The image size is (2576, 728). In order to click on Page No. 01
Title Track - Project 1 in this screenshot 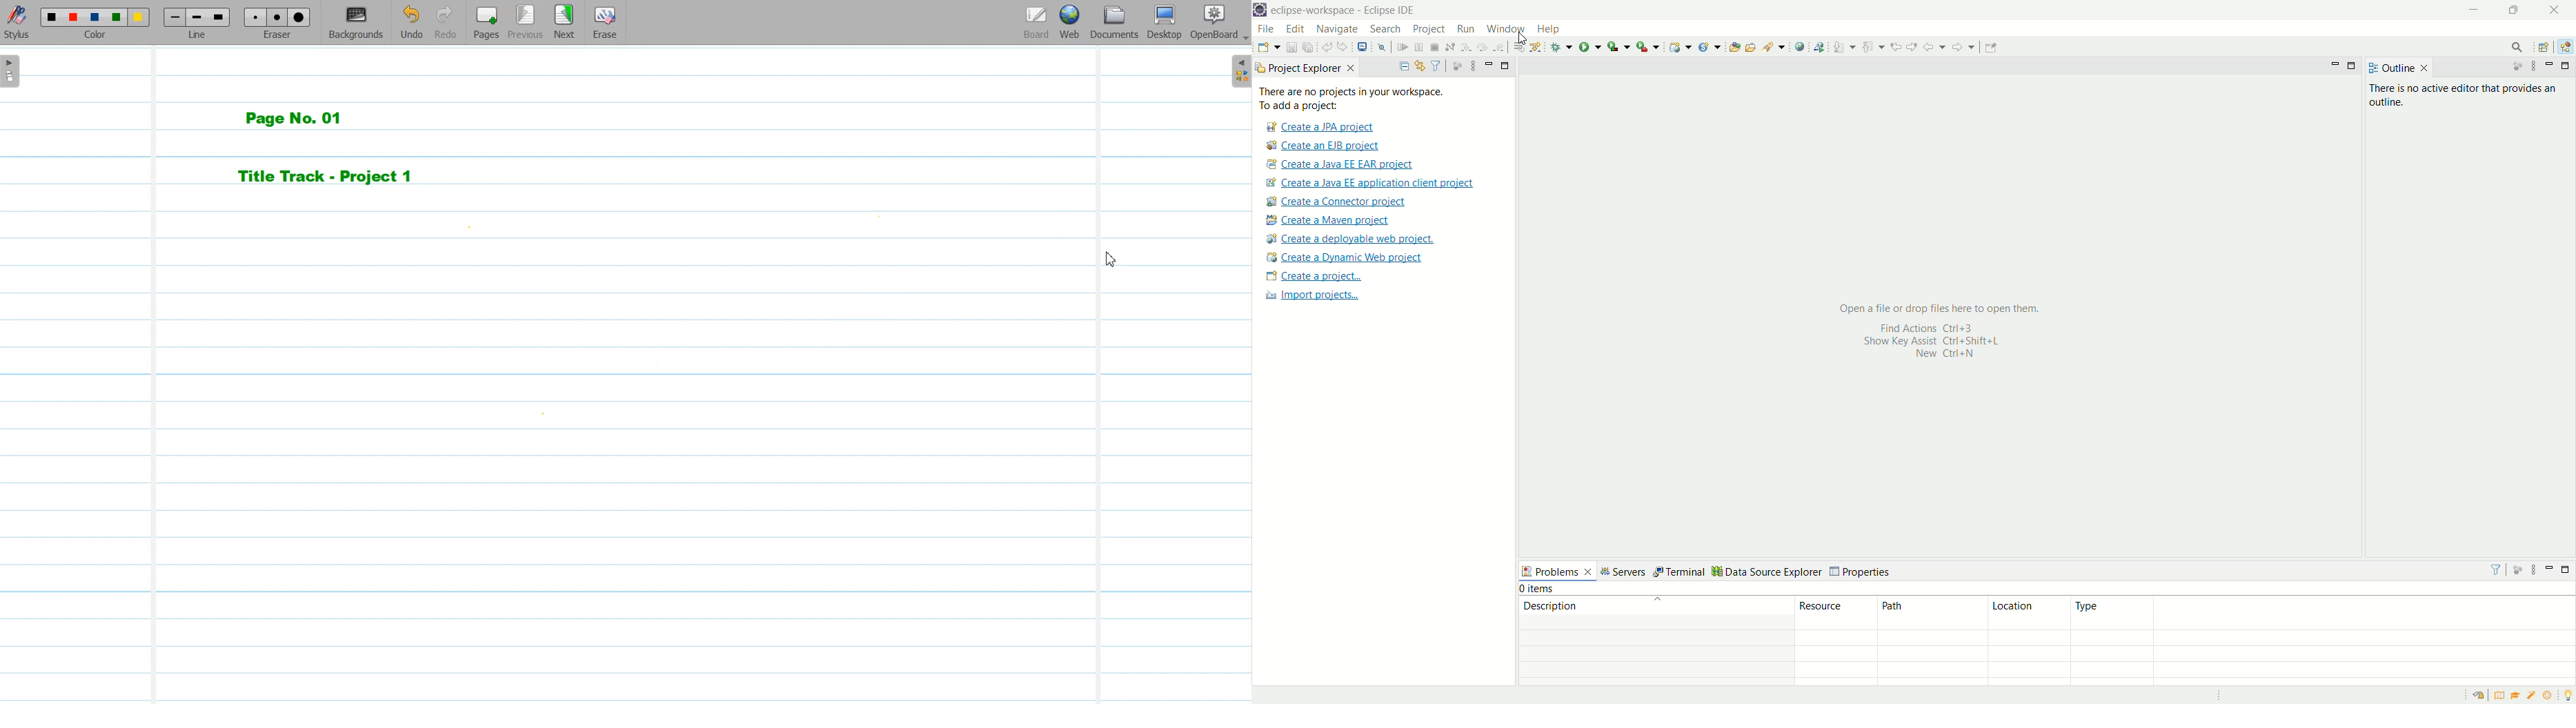, I will do `click(350, 148)`.